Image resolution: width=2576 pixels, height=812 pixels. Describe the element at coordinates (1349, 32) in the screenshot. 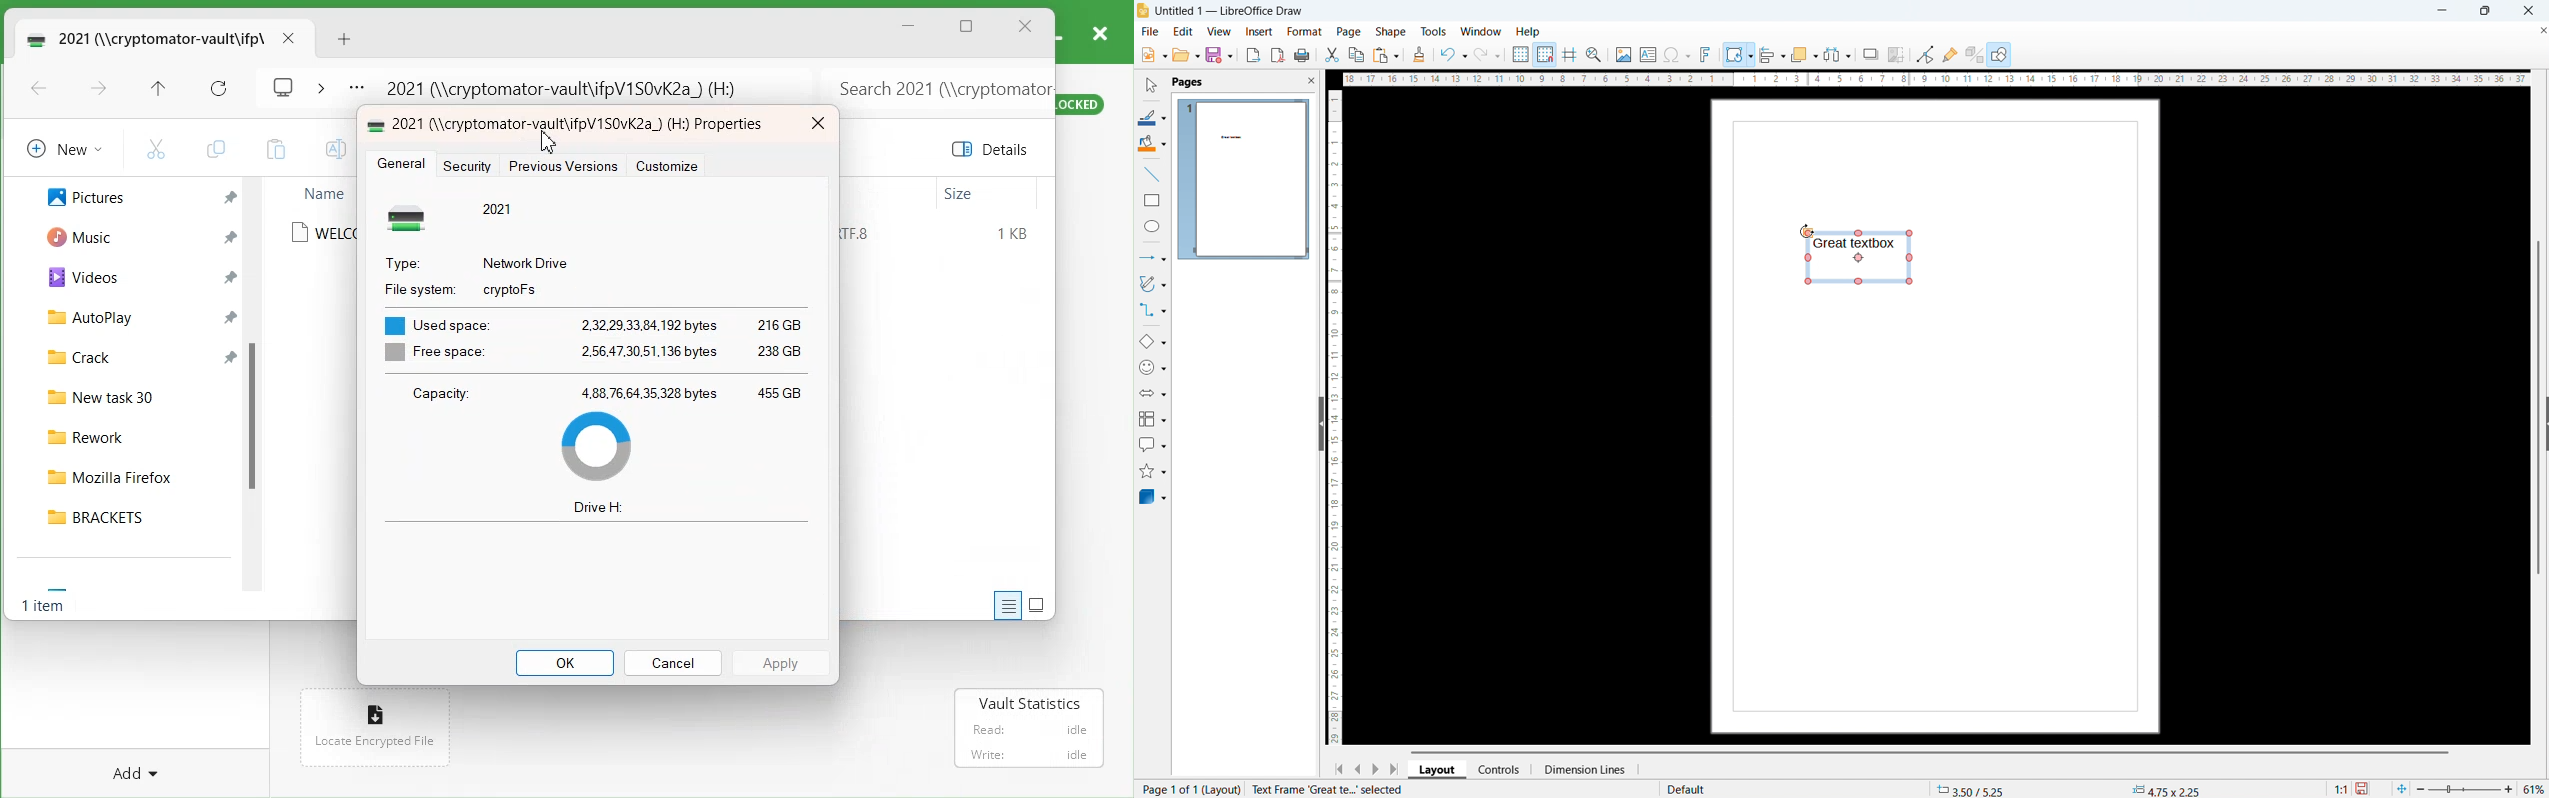

I see `page` at that location.